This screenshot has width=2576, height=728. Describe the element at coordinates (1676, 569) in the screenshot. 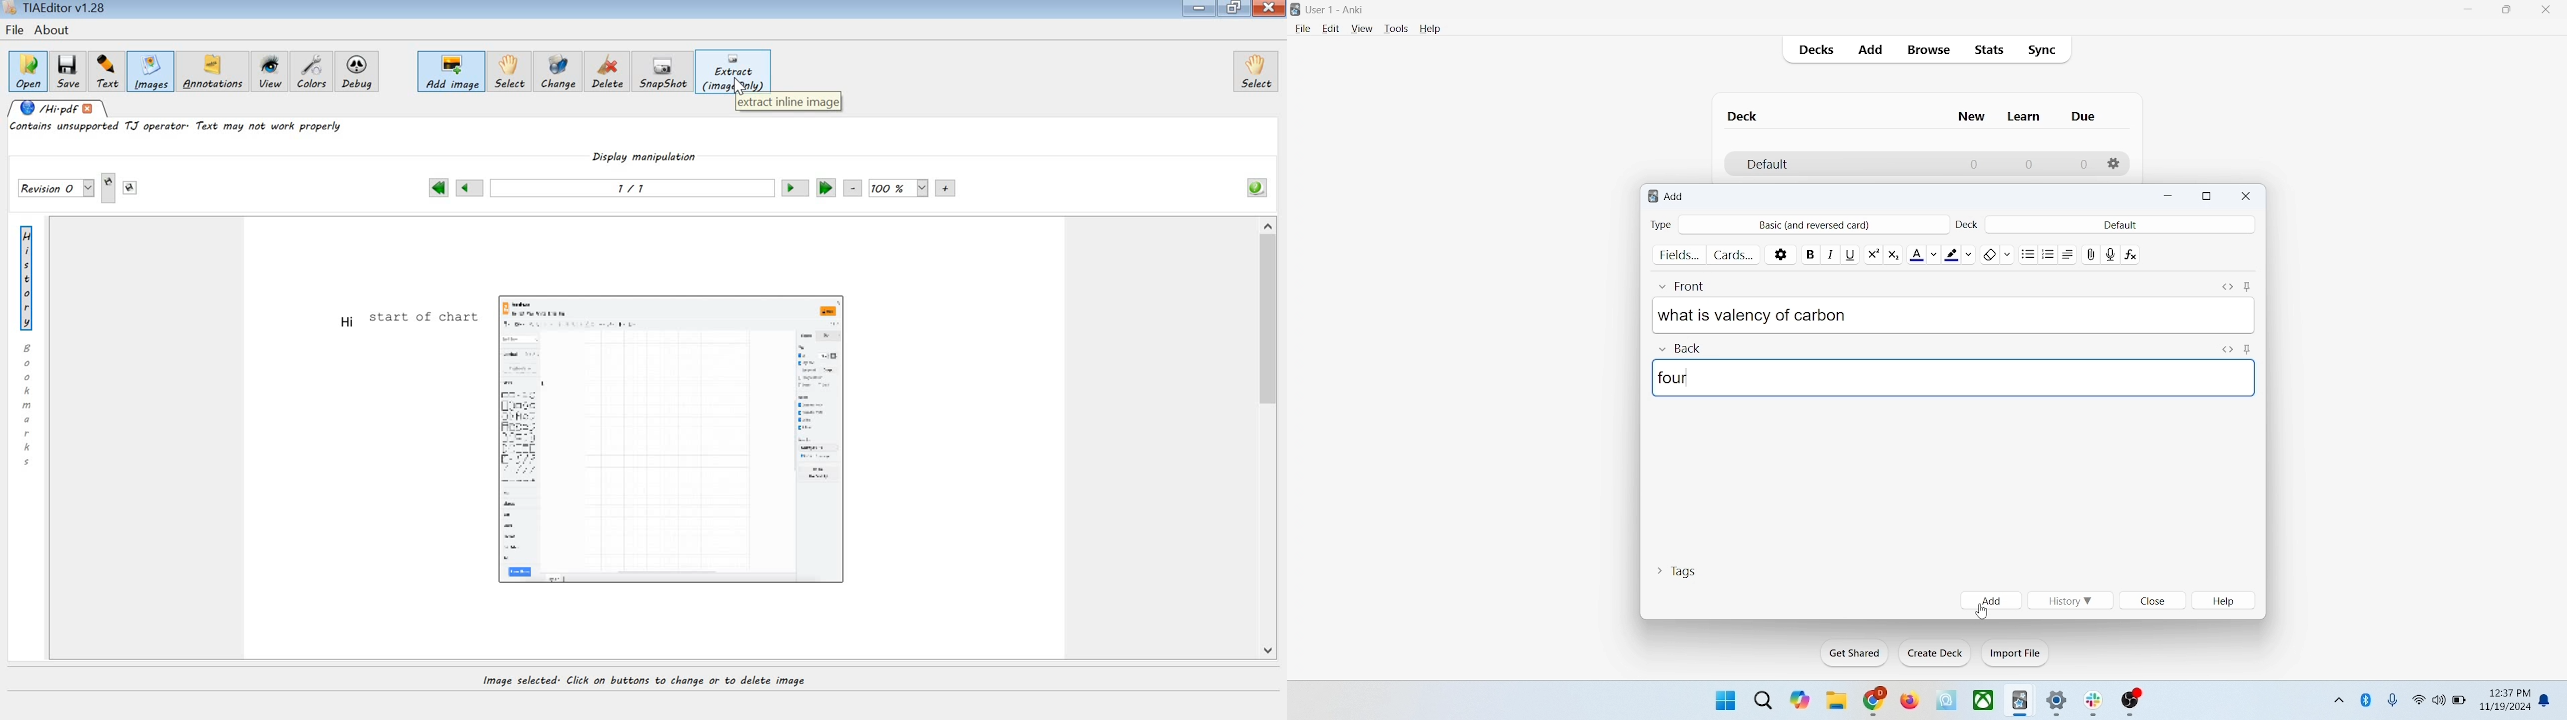

I see `tags` at that location.